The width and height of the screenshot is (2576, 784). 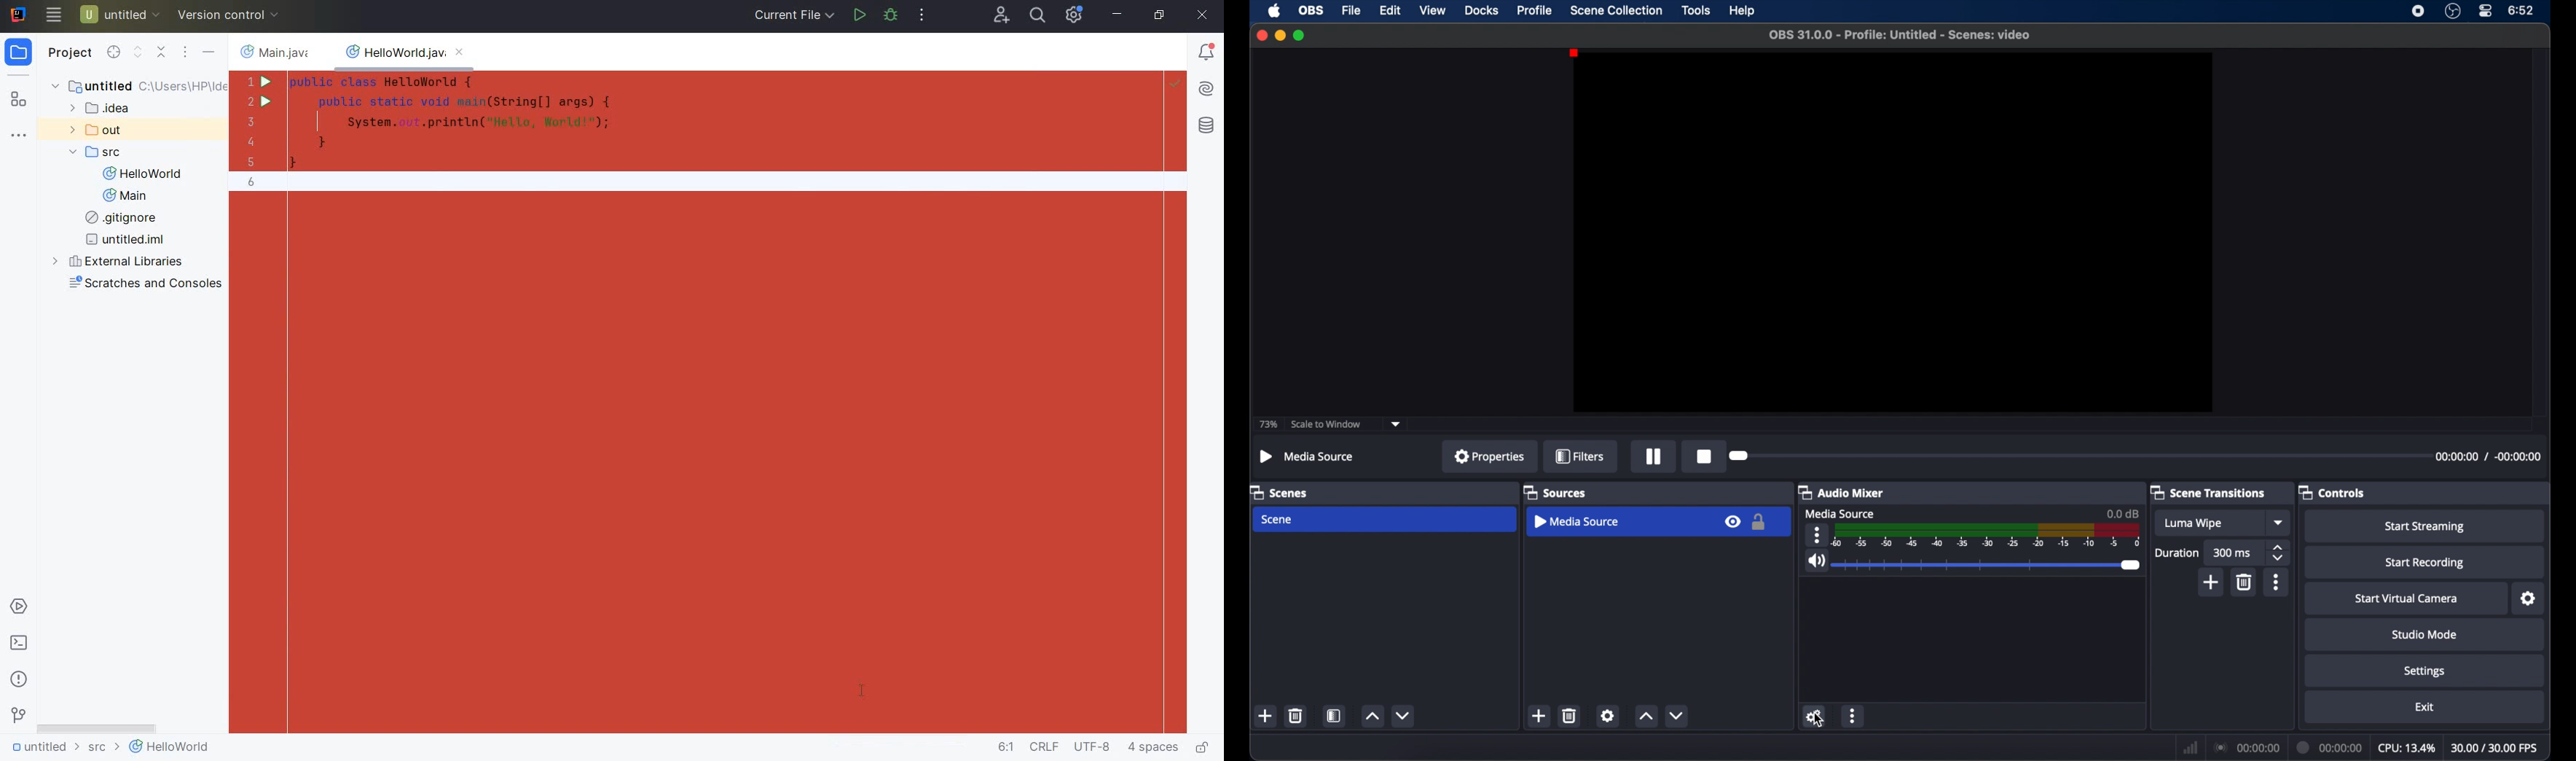 What do you see at coordinates (1853, 716) in the screenshot?
I see `more options` at bounding box center [1853, 716].